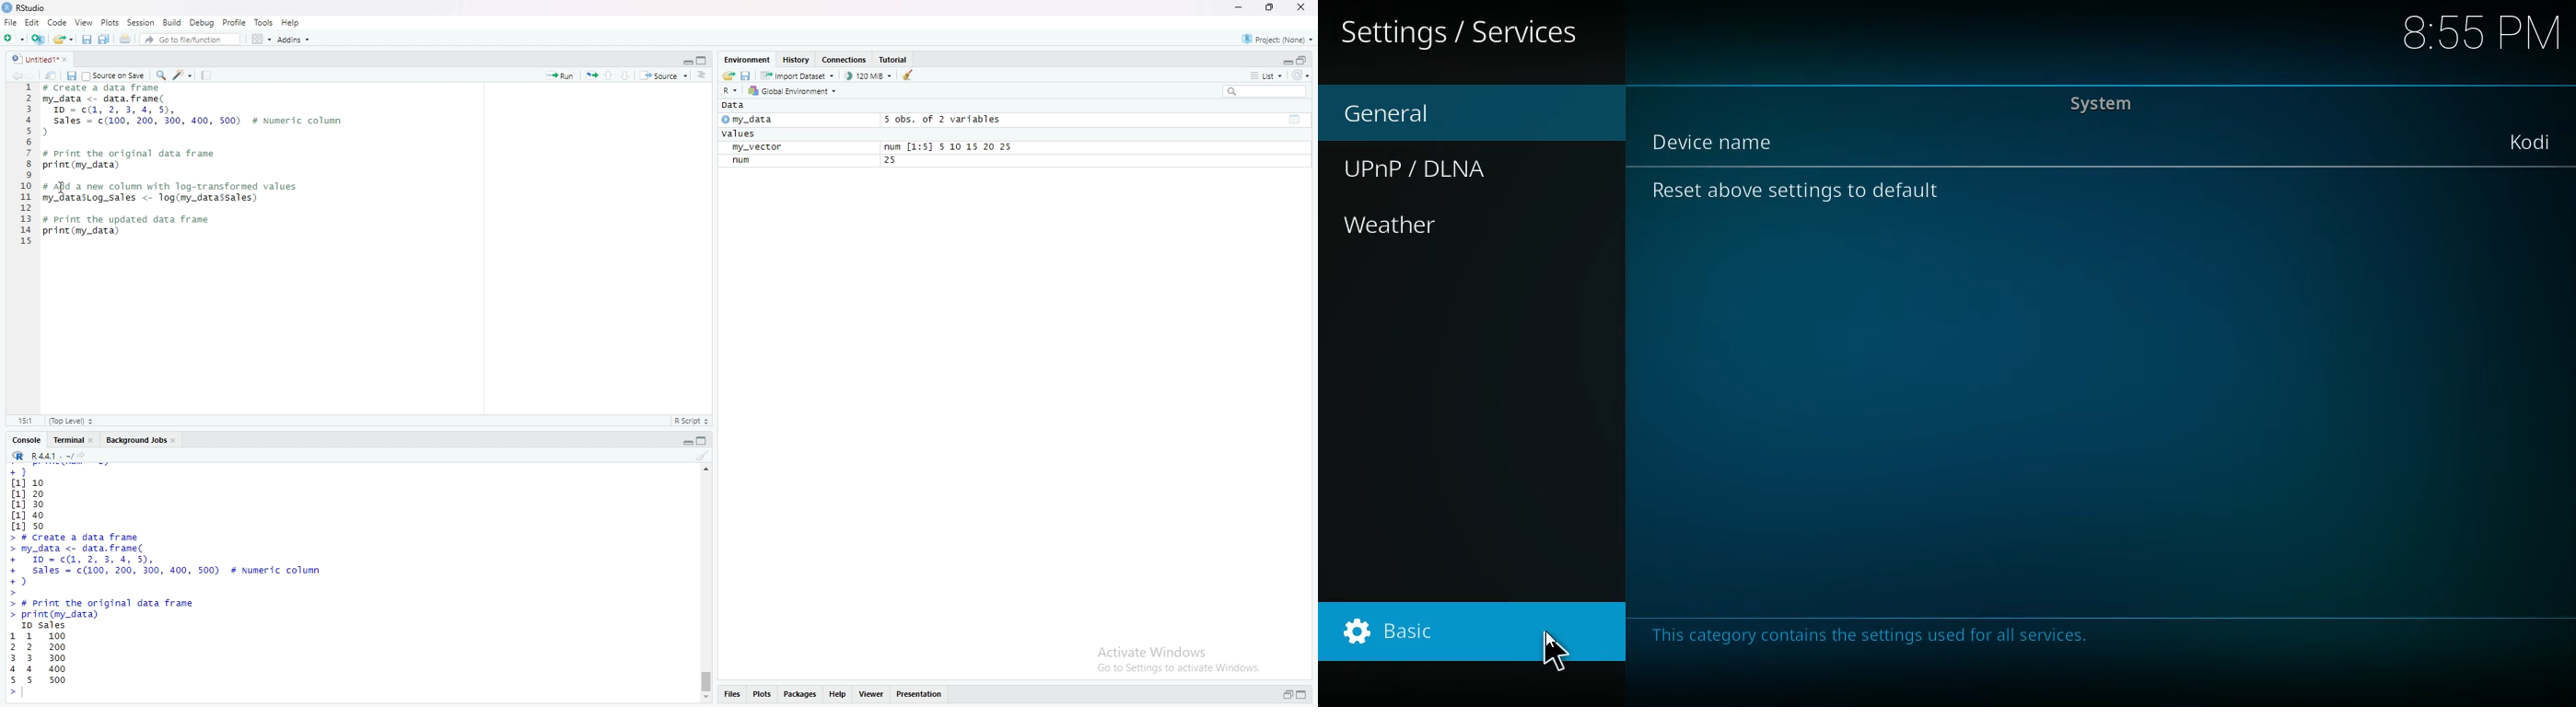 This screenshot has width=2576, height=728. I want to click on close, so click(1308, 8).